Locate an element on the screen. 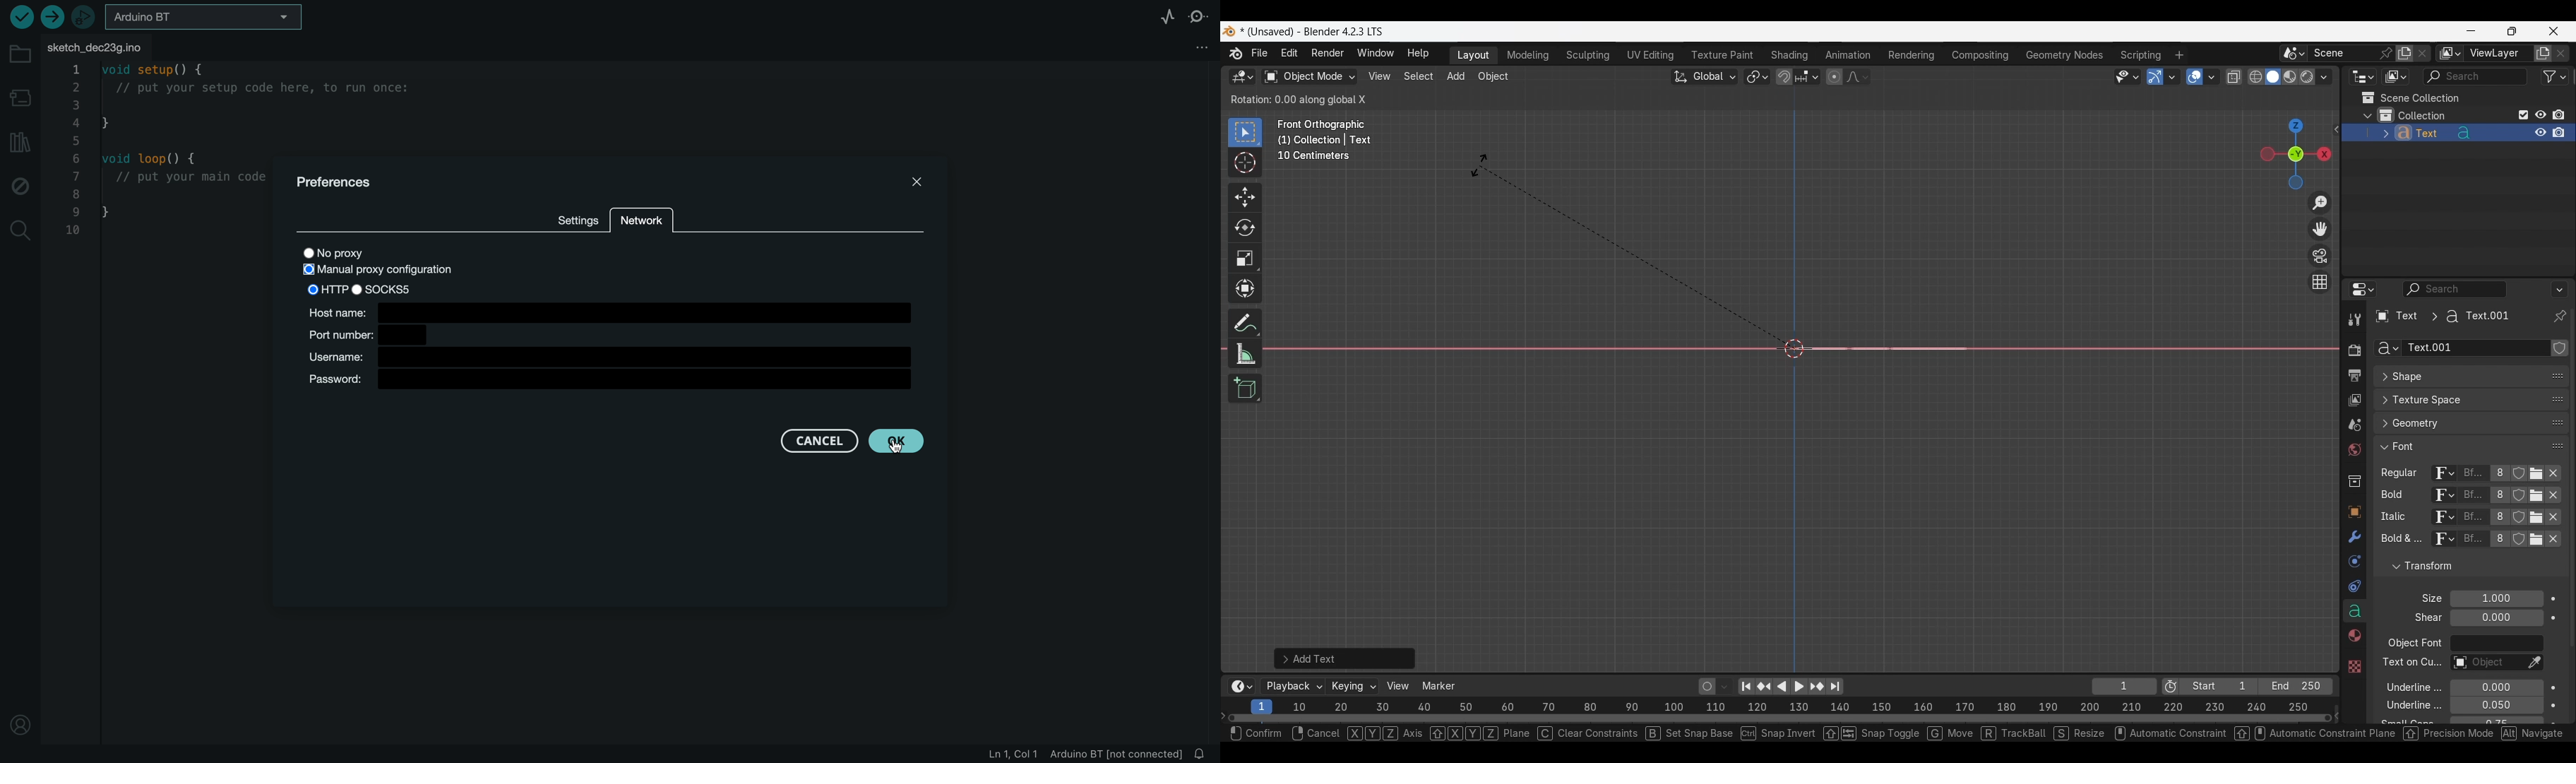  Select is located at coordinates (1253, 733).